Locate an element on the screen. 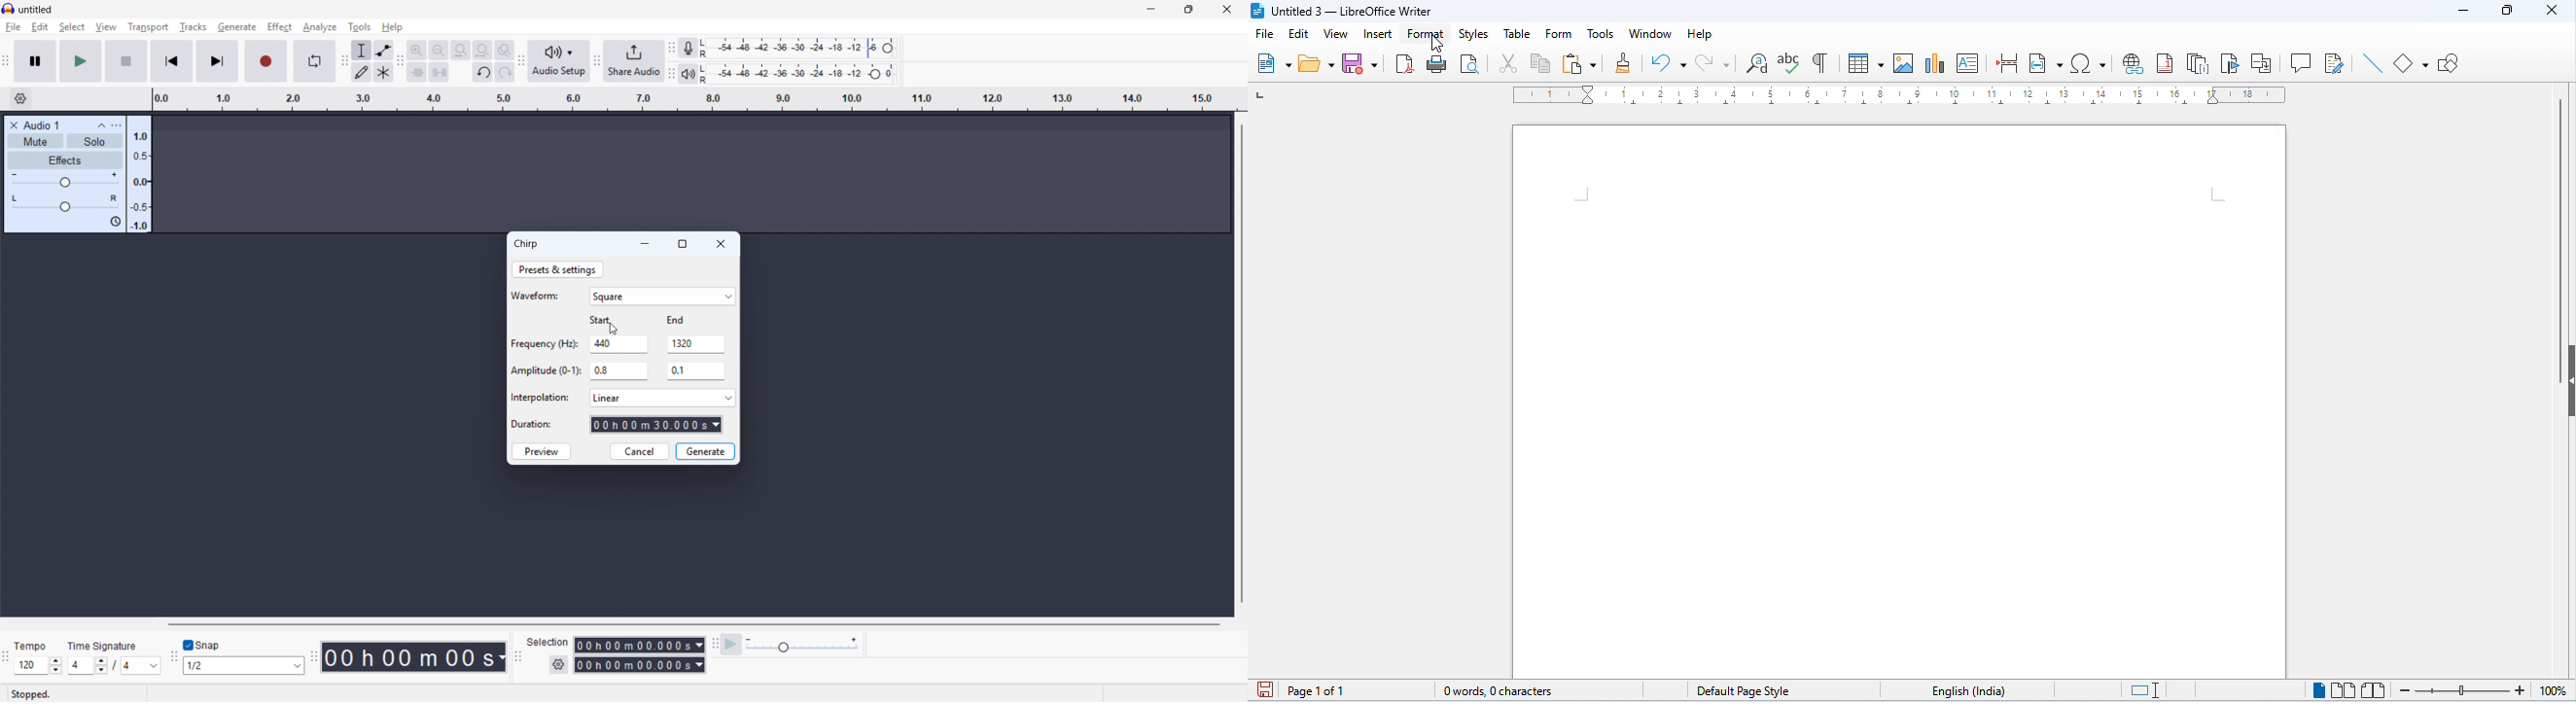 The width and height of the screenshot is (2576, 728). File  is located at coordinates (13, 28).